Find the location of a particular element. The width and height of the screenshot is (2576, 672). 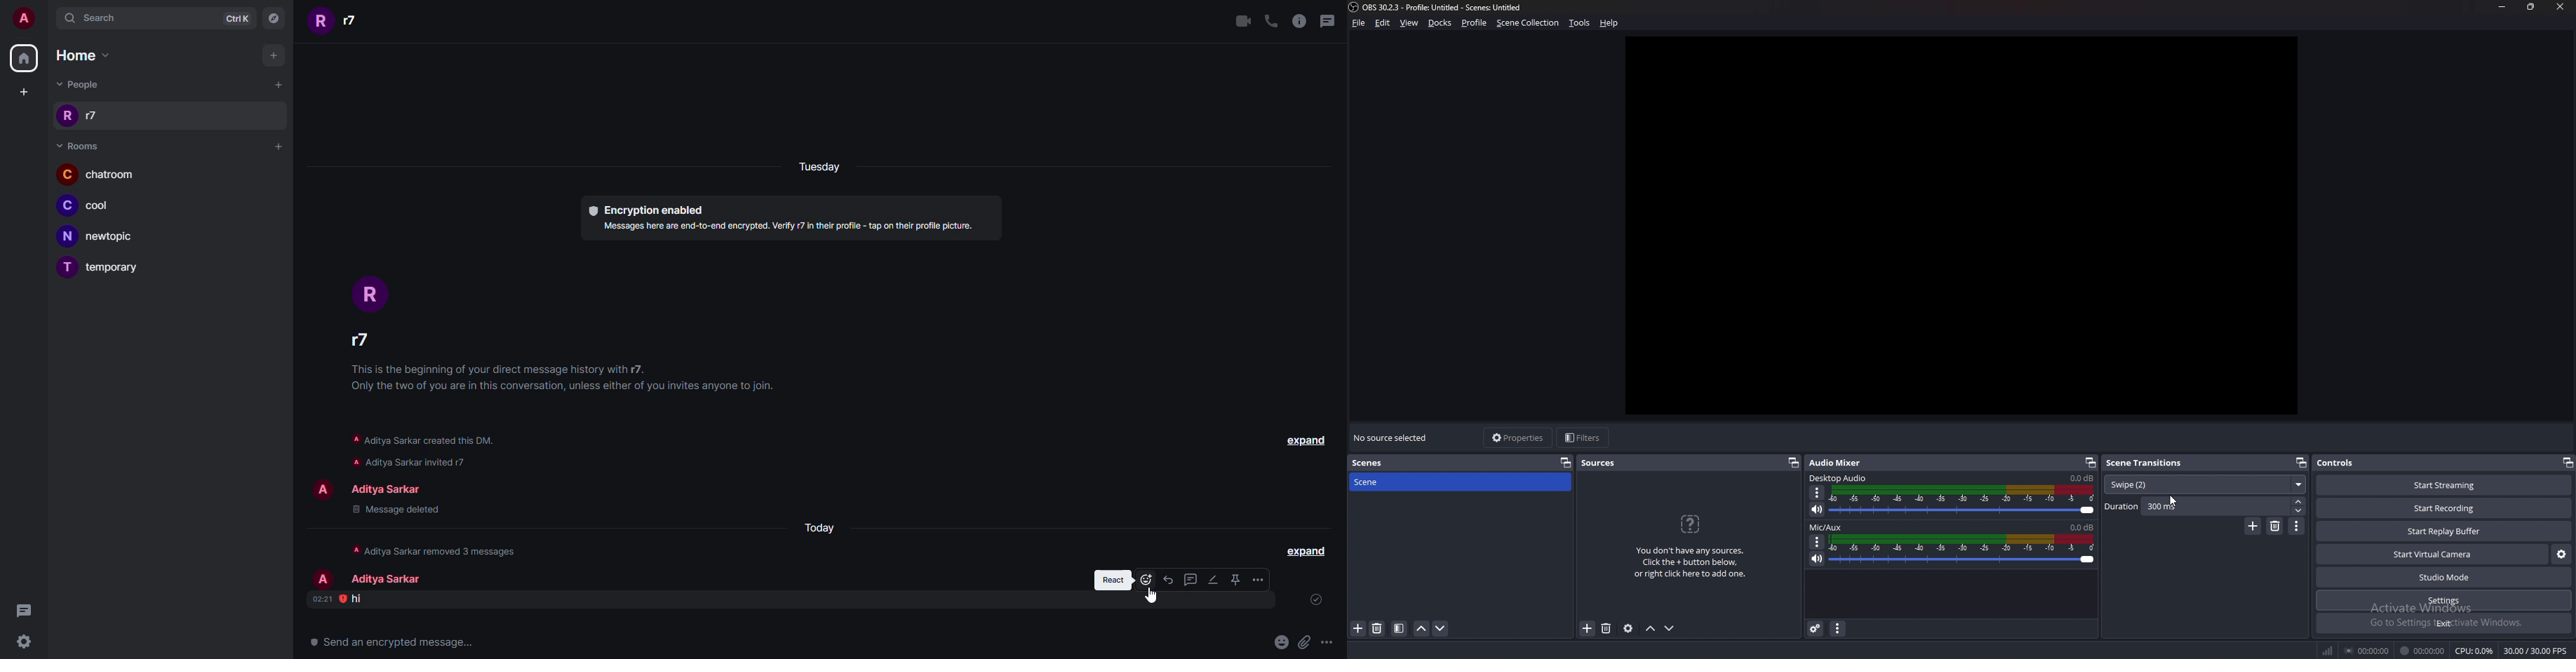

people is located at coordinates (81, 84).